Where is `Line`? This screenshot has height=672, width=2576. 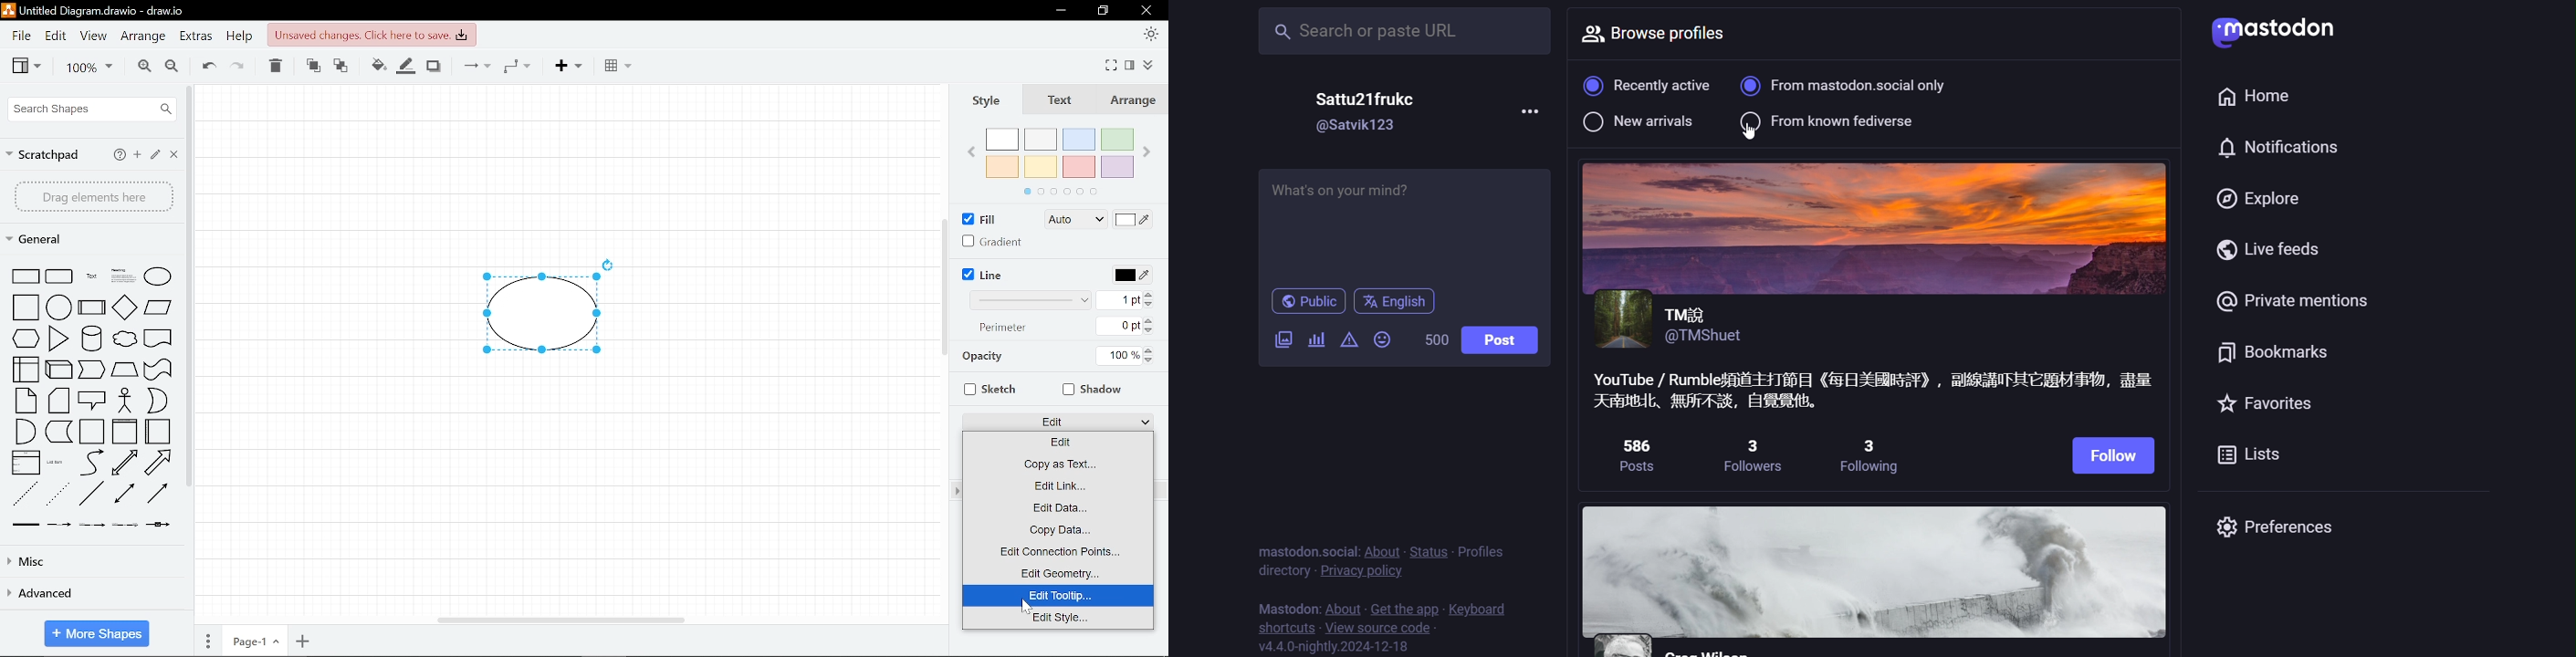
Line is located at coordinates (982, 275).